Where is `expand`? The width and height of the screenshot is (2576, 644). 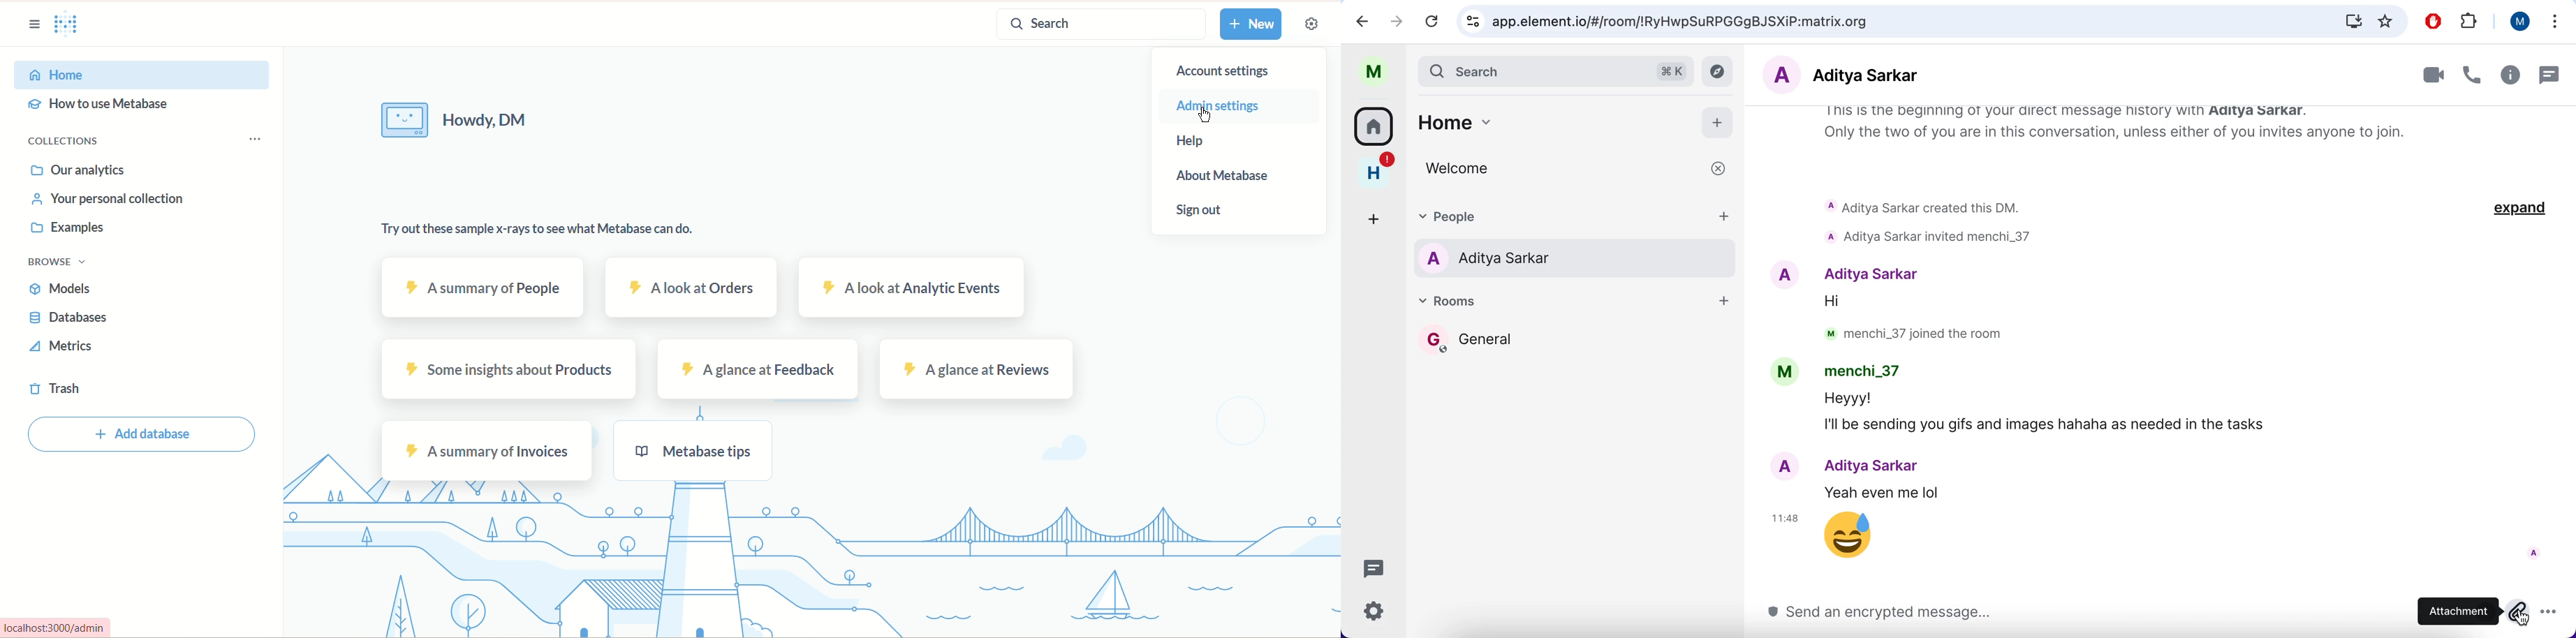 expand is located at coordinates (2522, 207).